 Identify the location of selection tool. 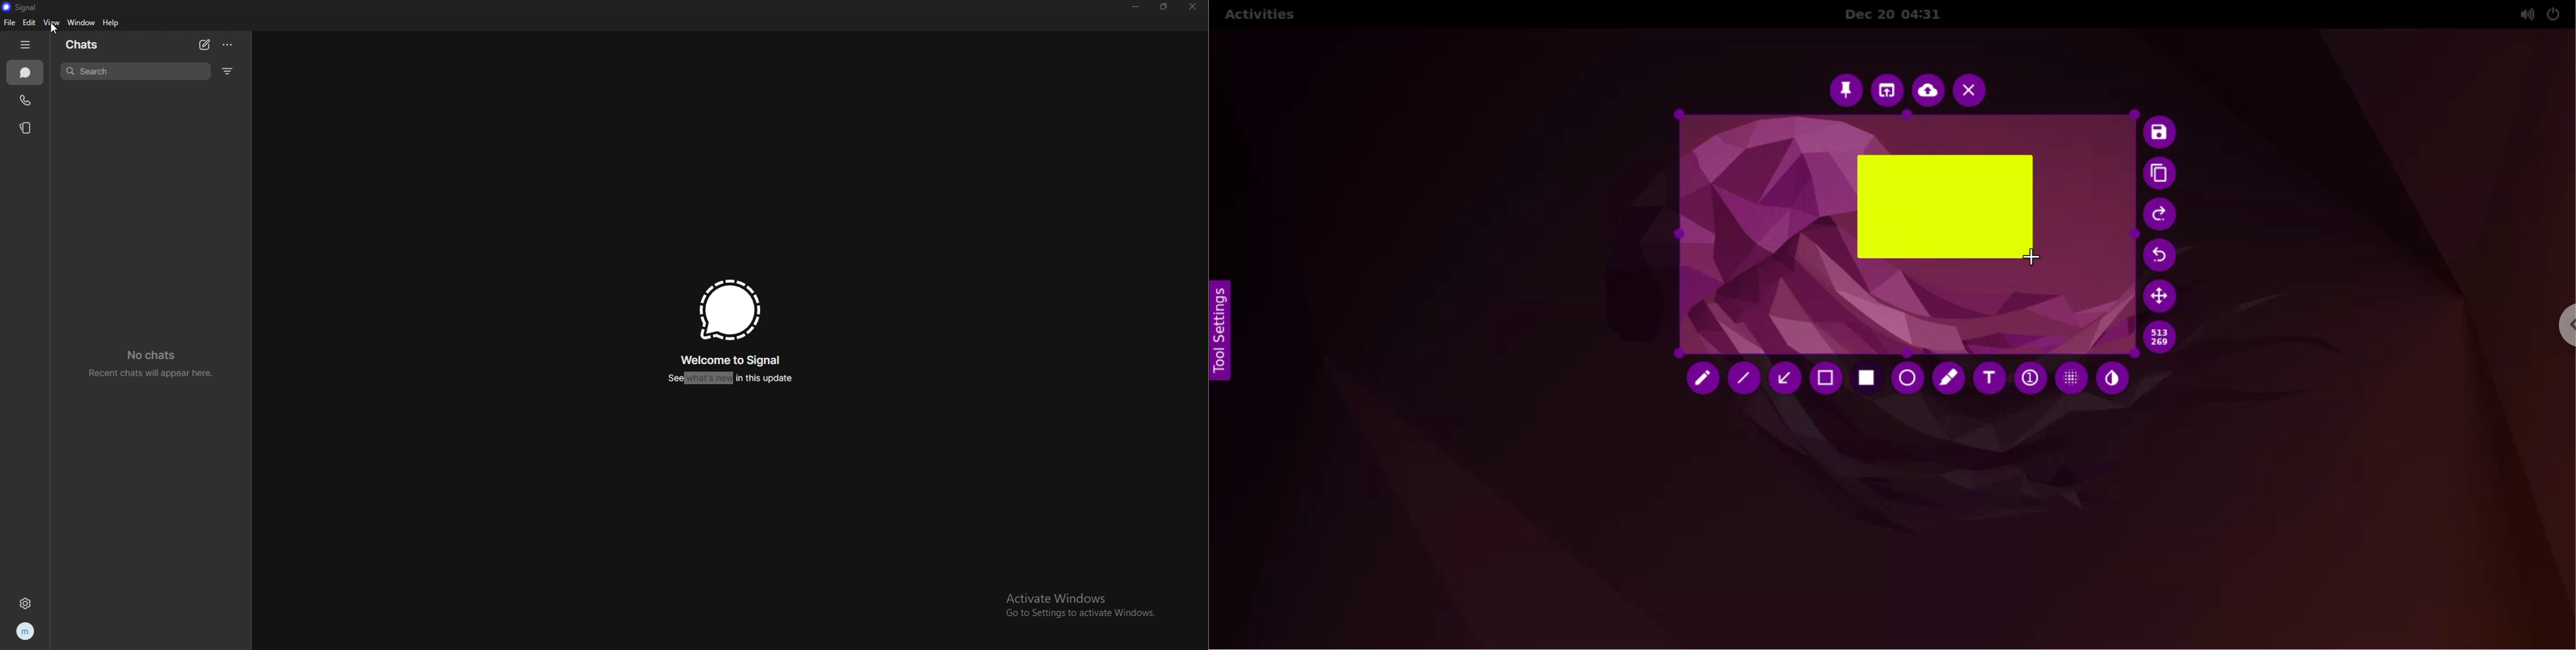
(1825, 381).